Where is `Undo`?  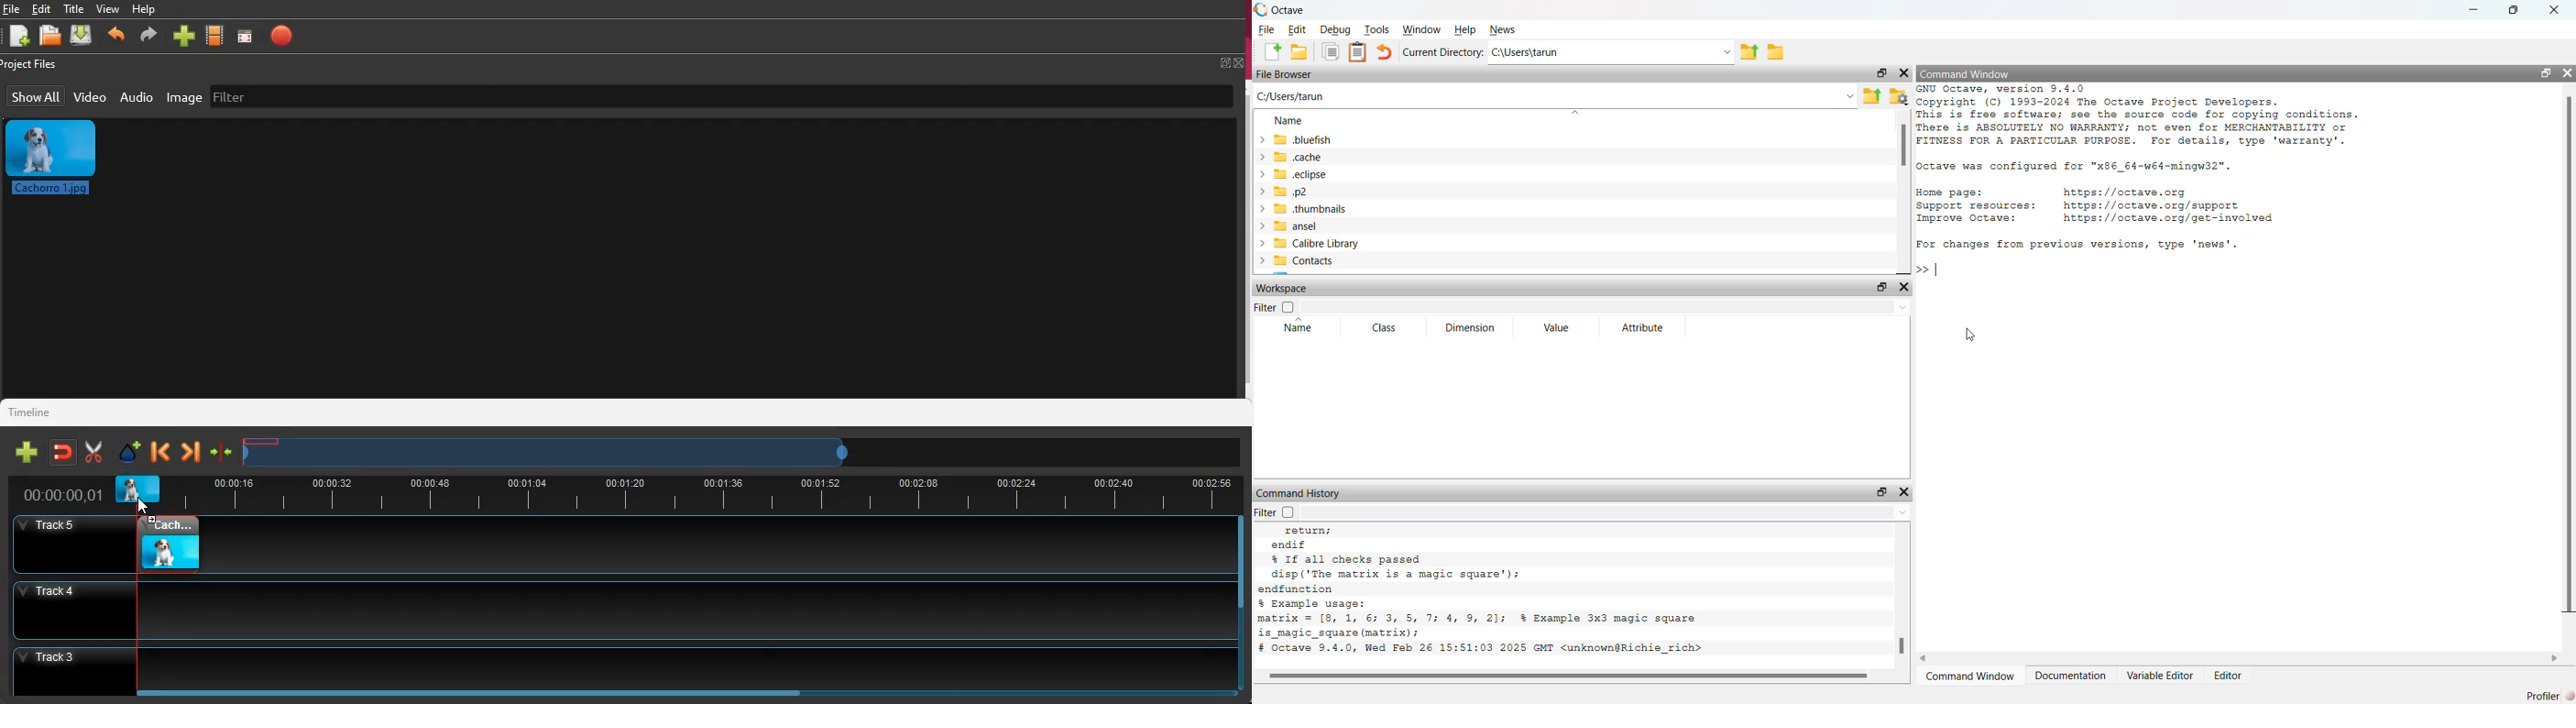 Undo is located at coordinates (1384, 52).